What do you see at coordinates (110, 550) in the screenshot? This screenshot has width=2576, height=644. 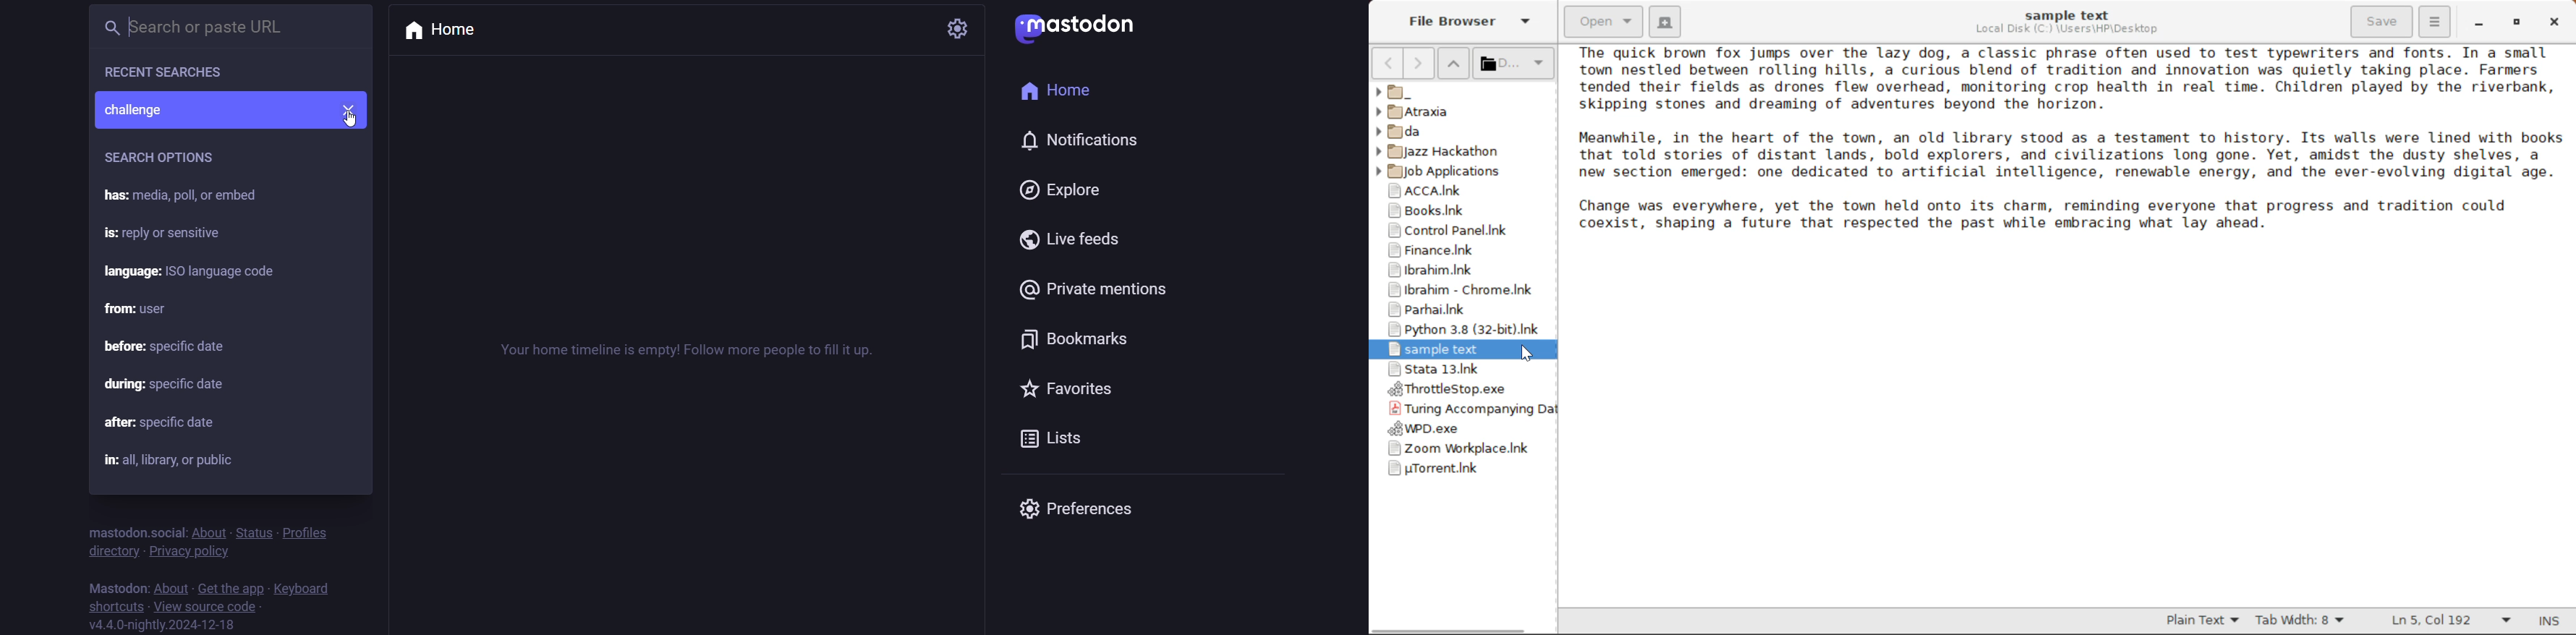 I see `directory` at bounding box center [110, 550].